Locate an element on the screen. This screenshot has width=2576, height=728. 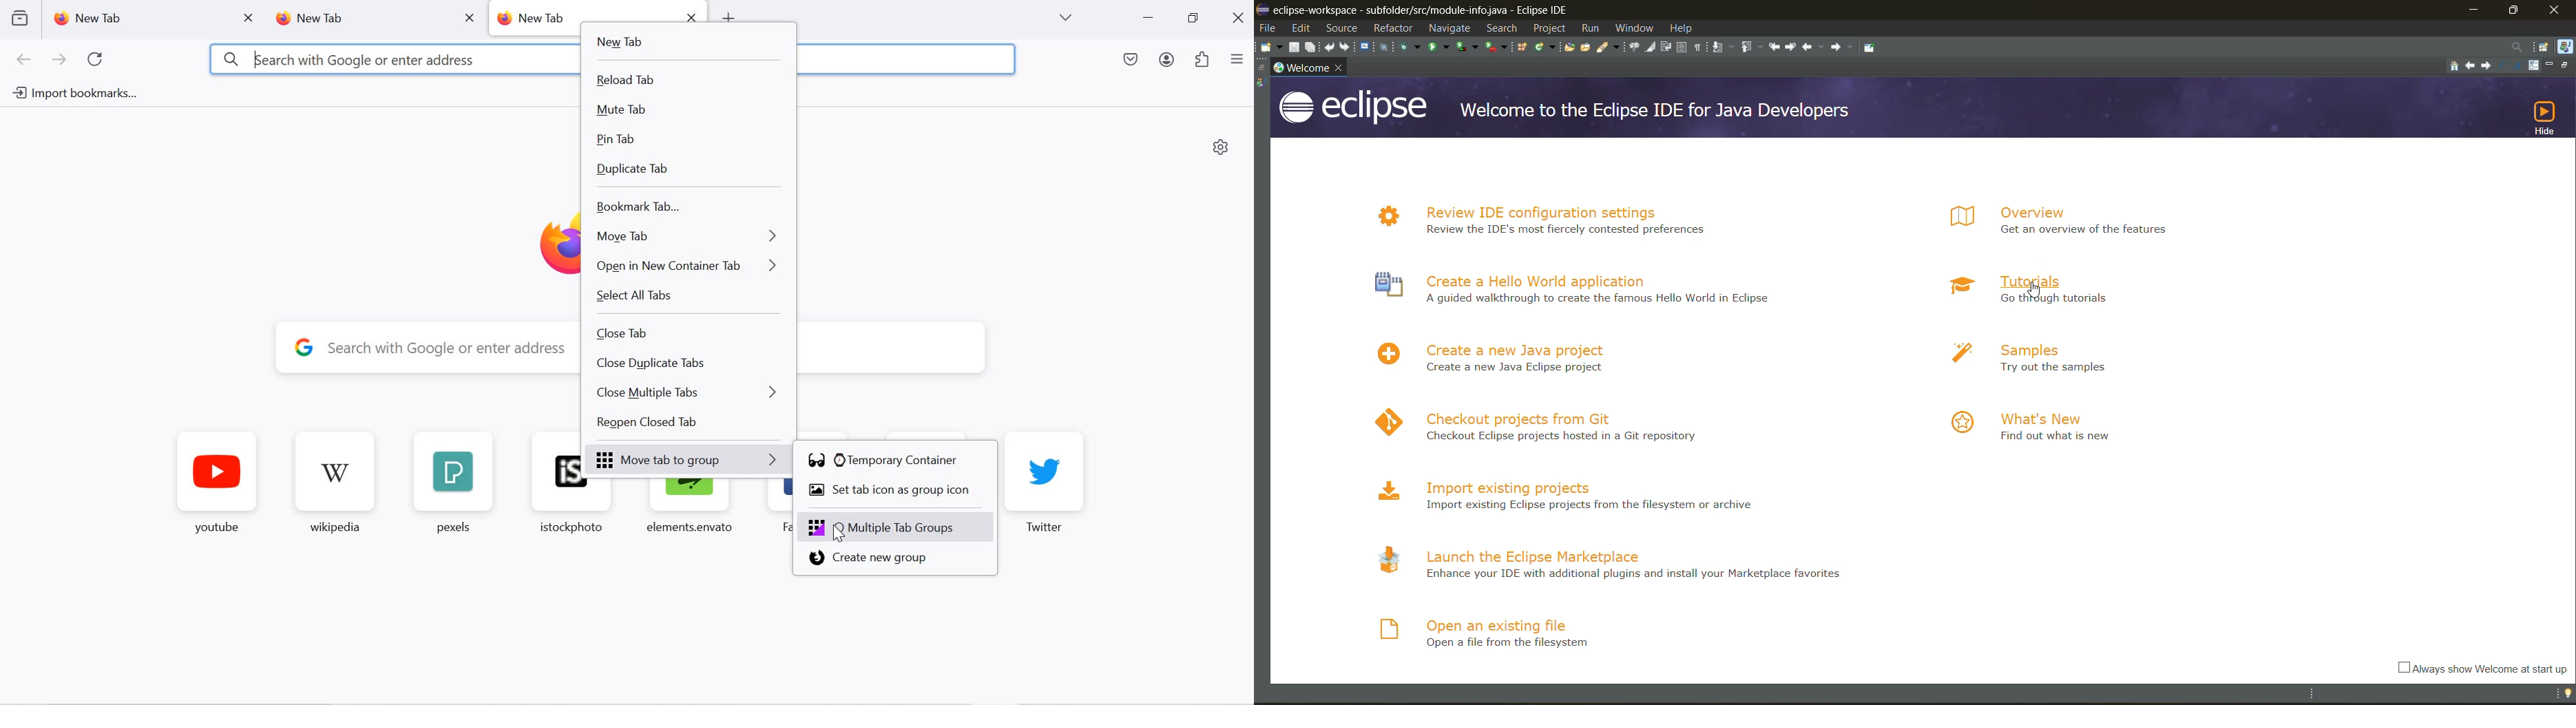
account is located at coordinates (1169, 62).